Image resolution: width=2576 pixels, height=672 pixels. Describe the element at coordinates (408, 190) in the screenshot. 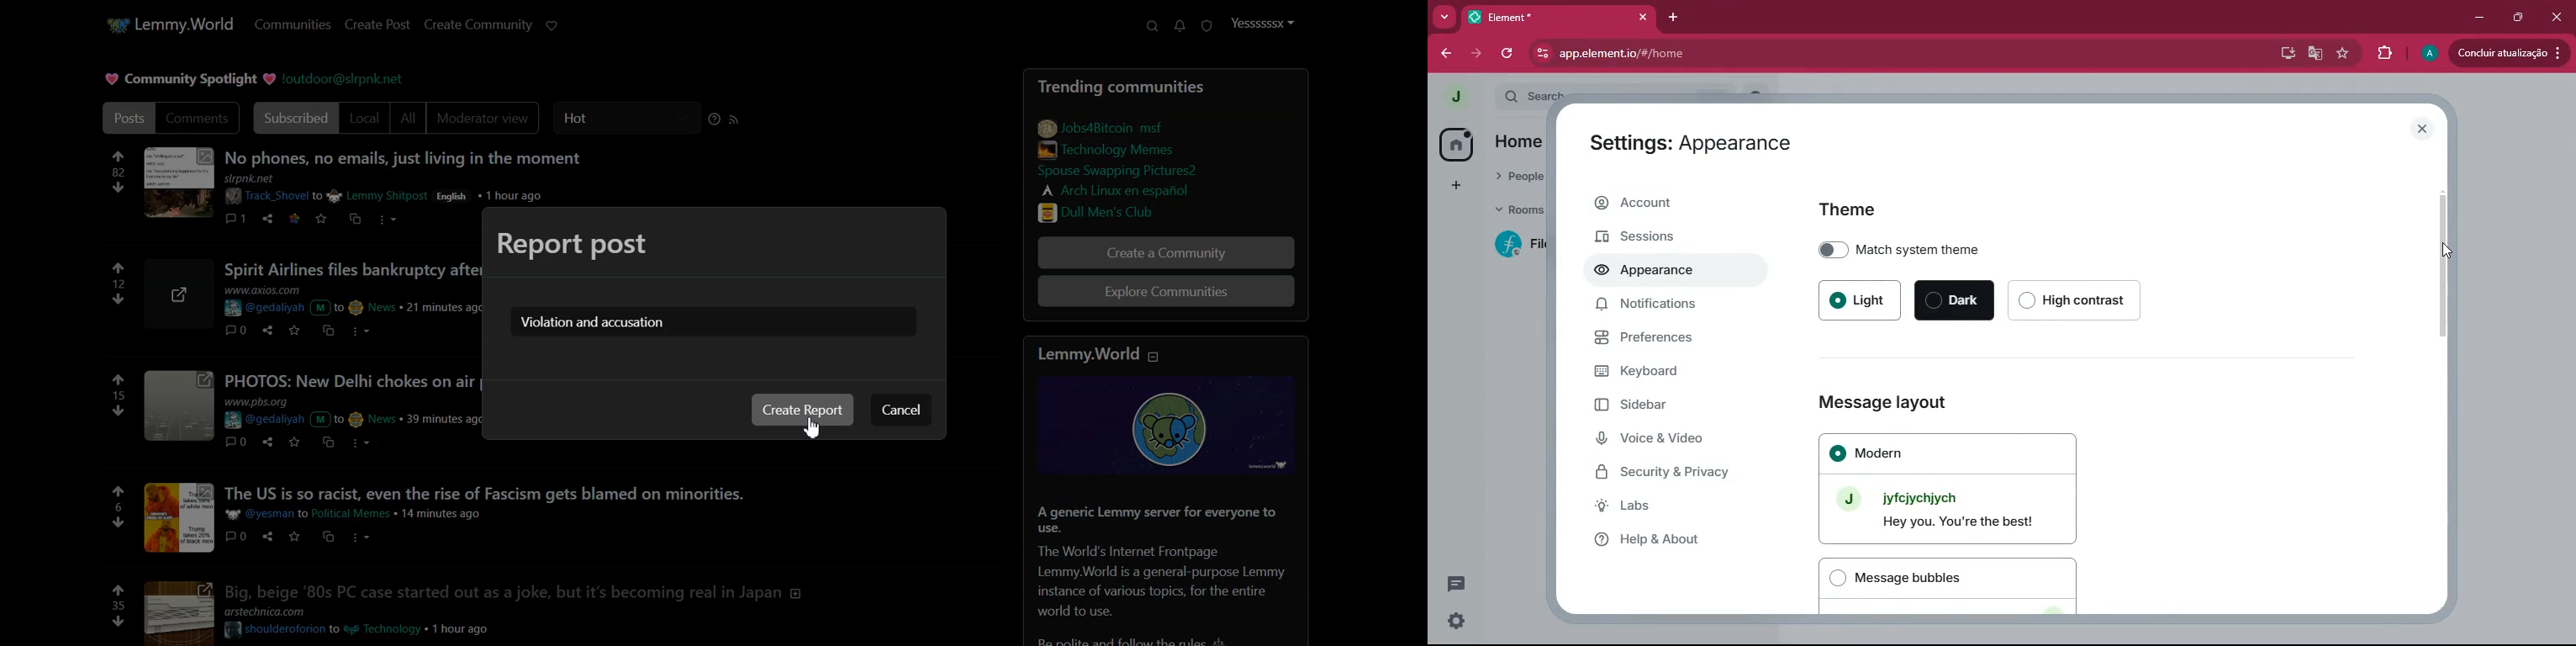

I see `post details` at that location.